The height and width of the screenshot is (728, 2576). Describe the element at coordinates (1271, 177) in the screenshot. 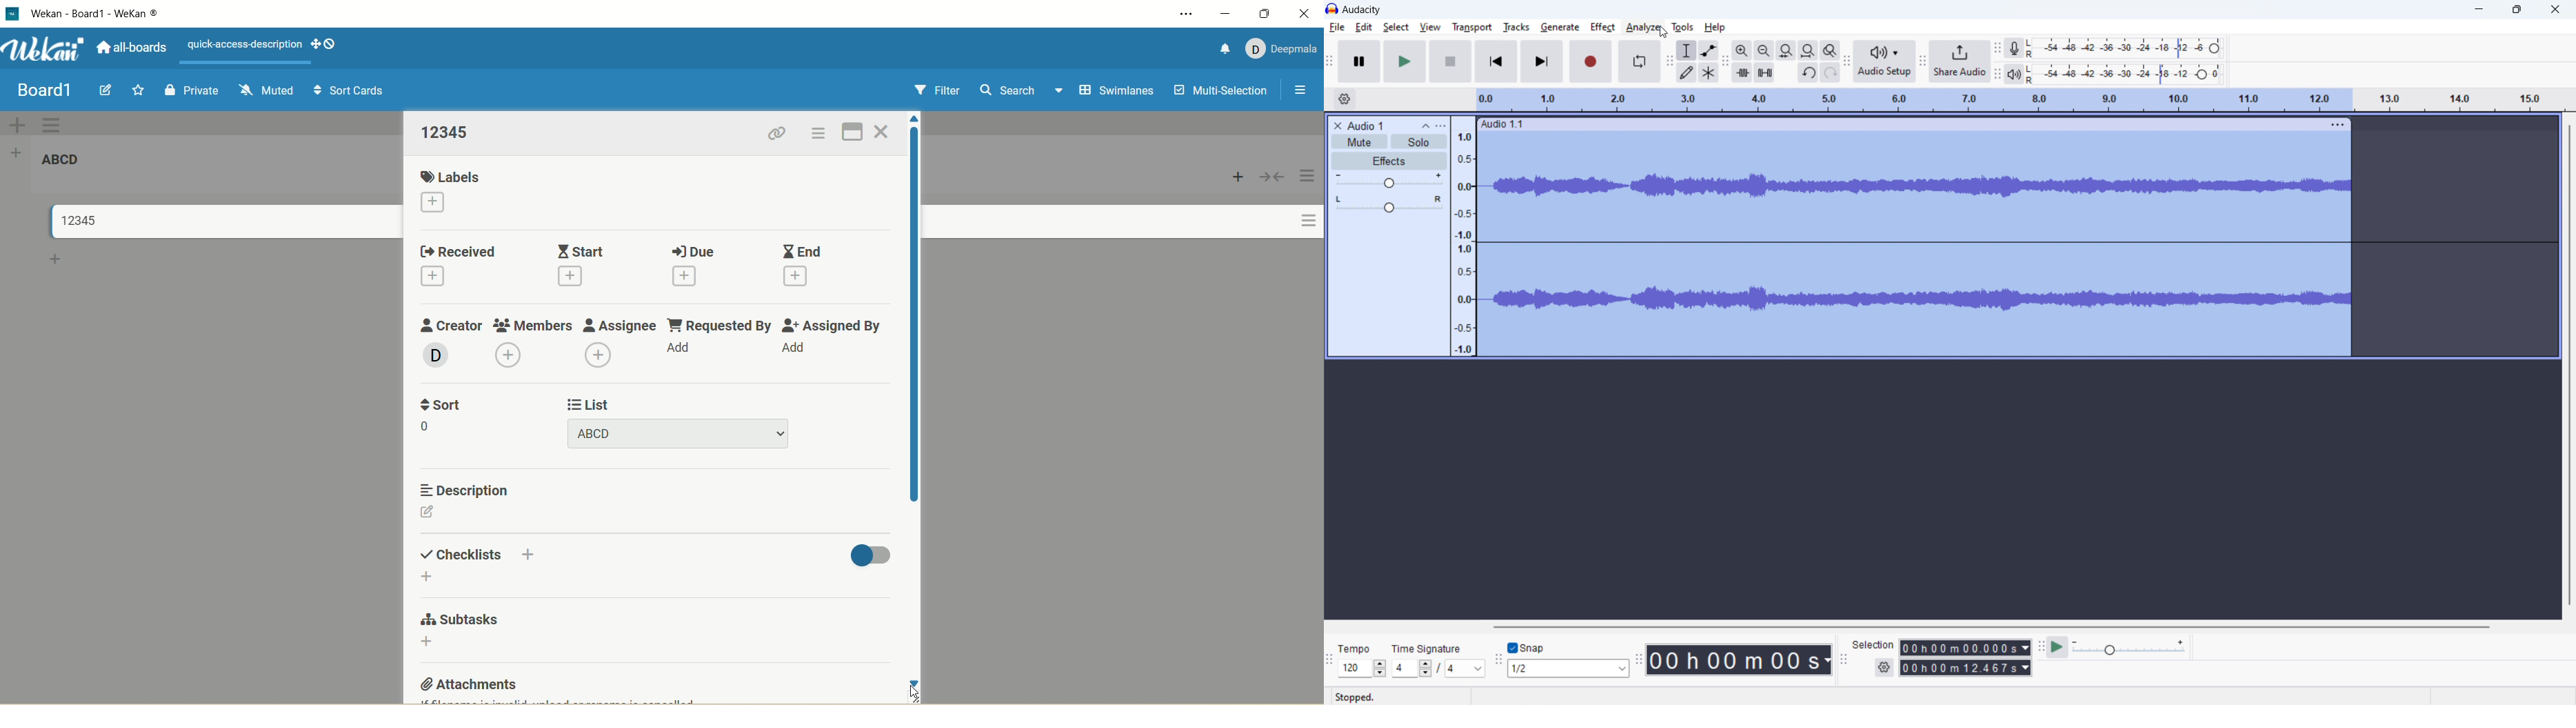

I see `collapse` at that location.